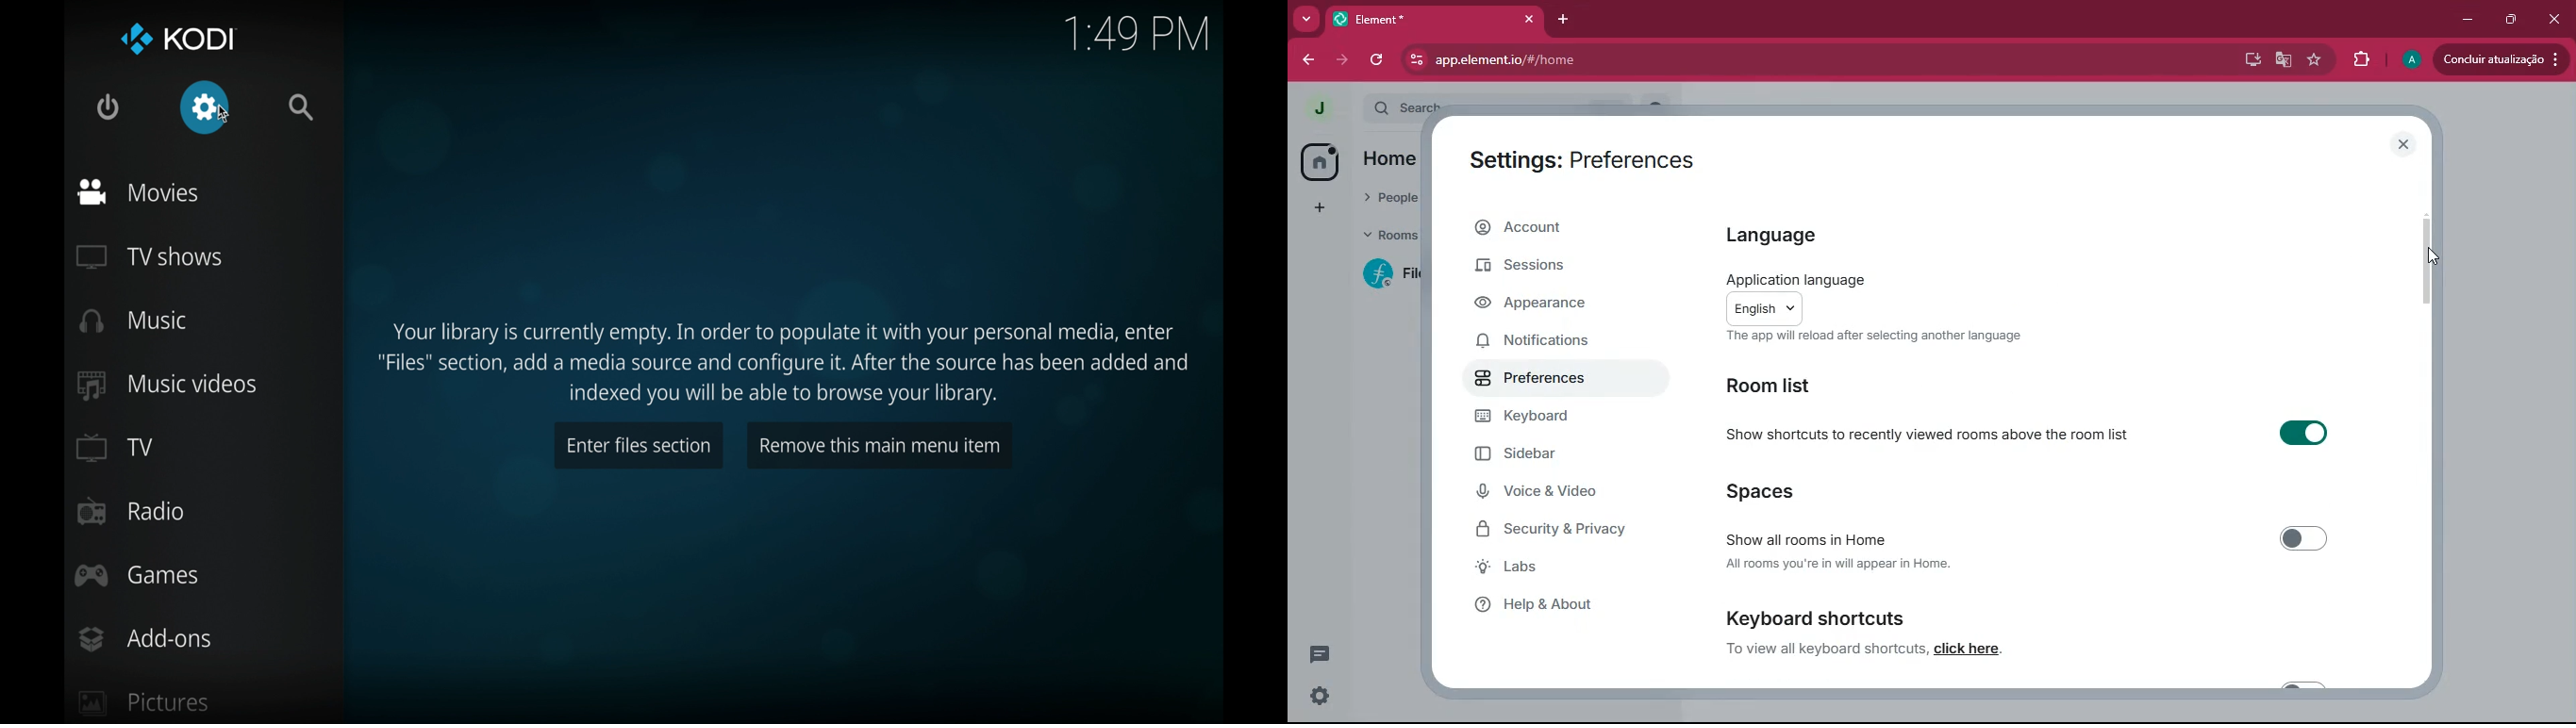 The height and width of the screenshot is (728, 2576). I want to click on close, so click(1529, 18).